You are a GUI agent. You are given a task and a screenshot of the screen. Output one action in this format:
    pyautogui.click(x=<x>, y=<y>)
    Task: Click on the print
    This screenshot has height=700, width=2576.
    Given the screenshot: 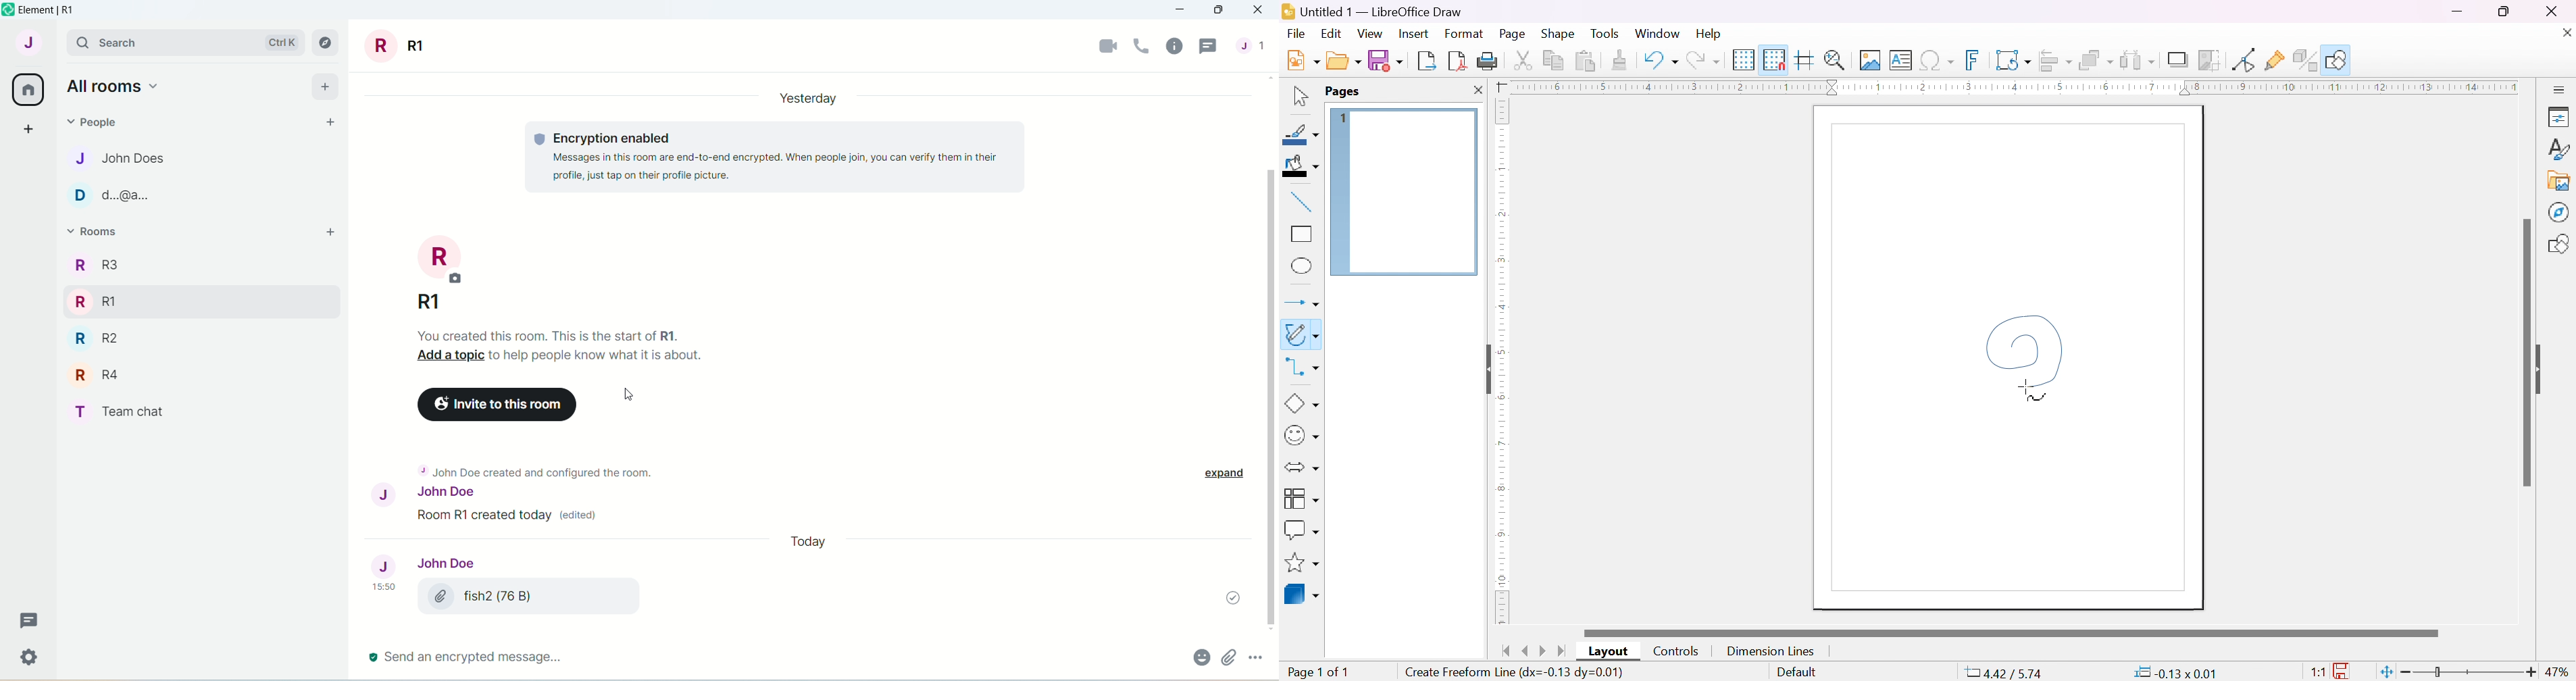 What is the action you would take?
    pyautogui.click(x=1489, y=61)
    